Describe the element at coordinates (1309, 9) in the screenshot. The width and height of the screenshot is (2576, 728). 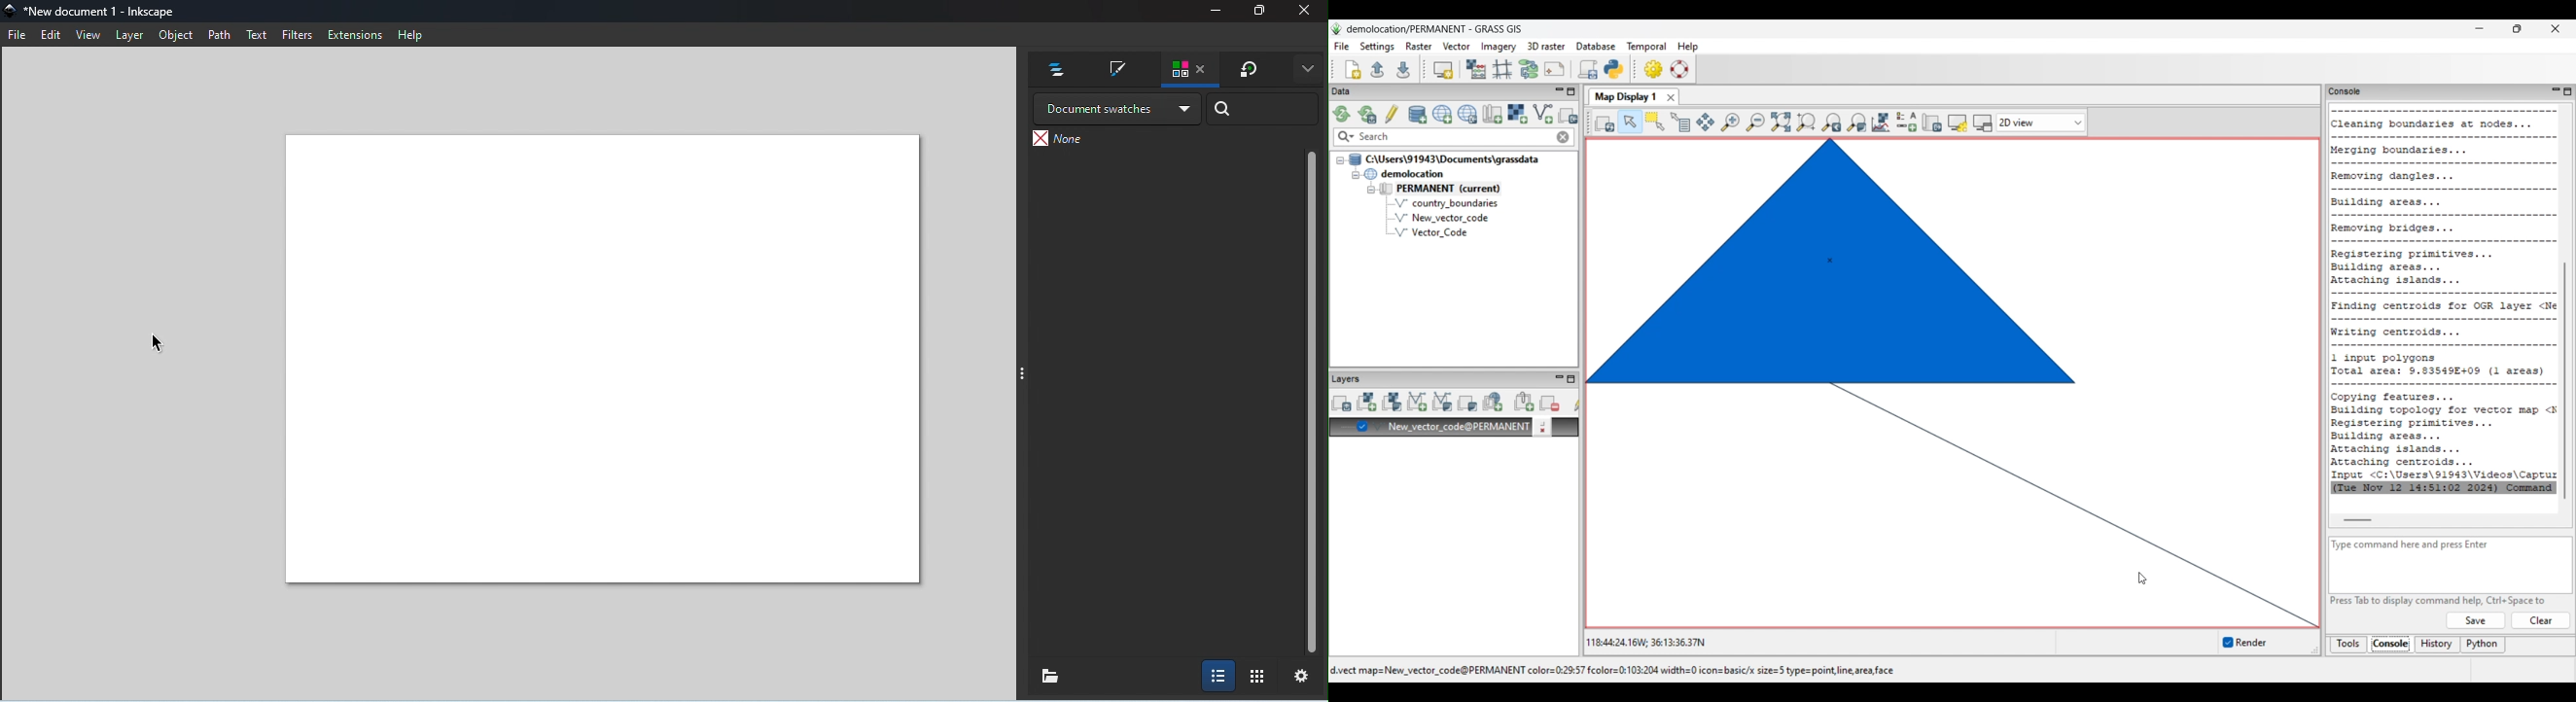
I see `Close` at that location.